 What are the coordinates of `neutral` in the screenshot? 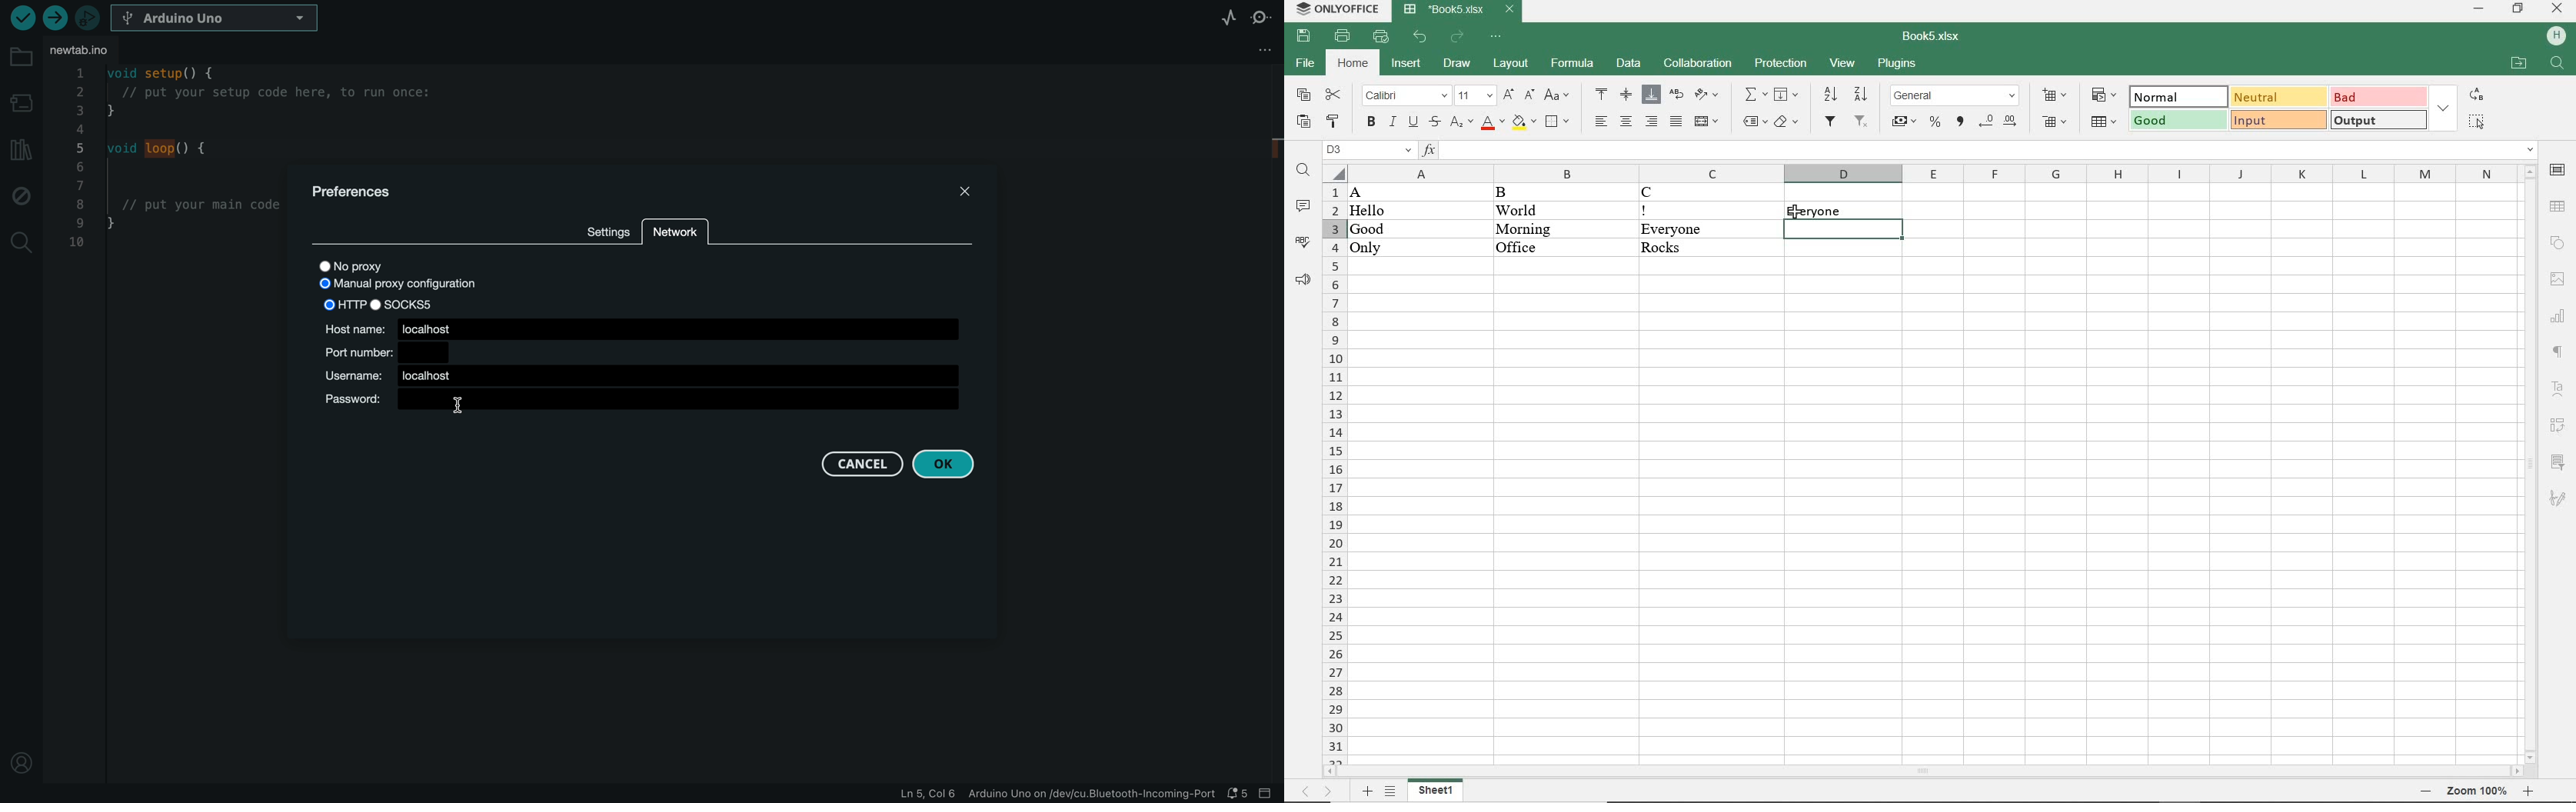 It's located at (2277, 98).